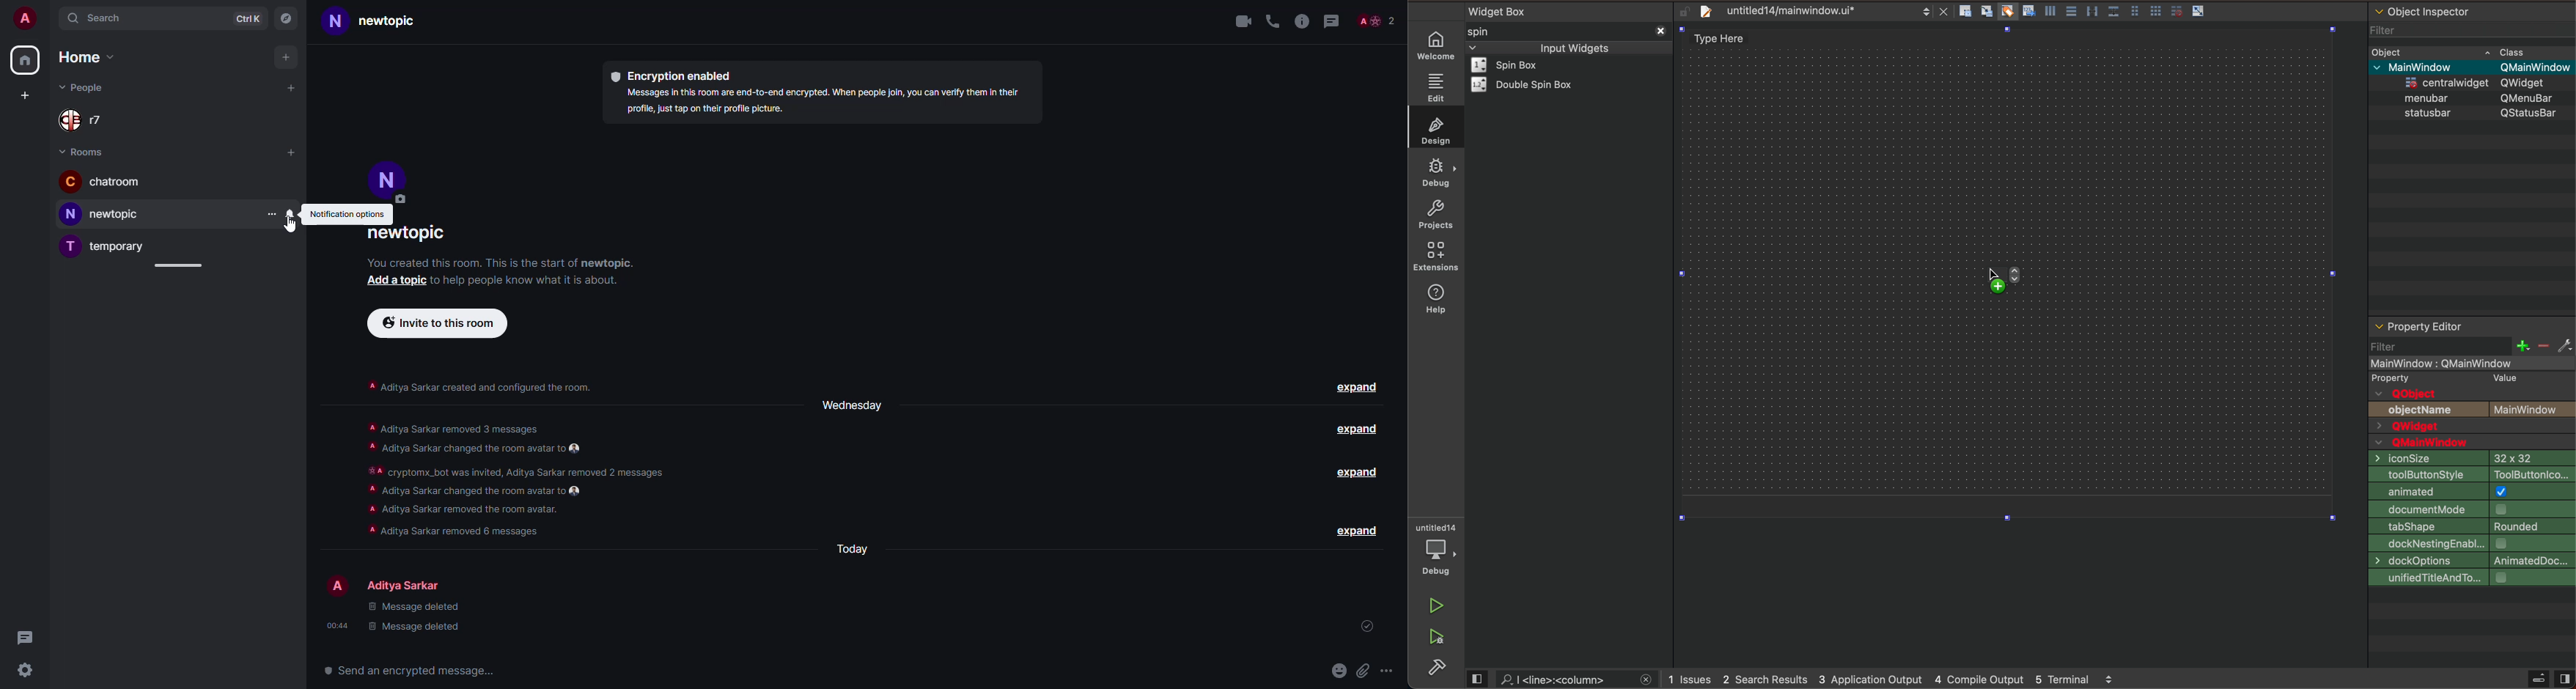  I want to click on expand, so click(1356, 531).